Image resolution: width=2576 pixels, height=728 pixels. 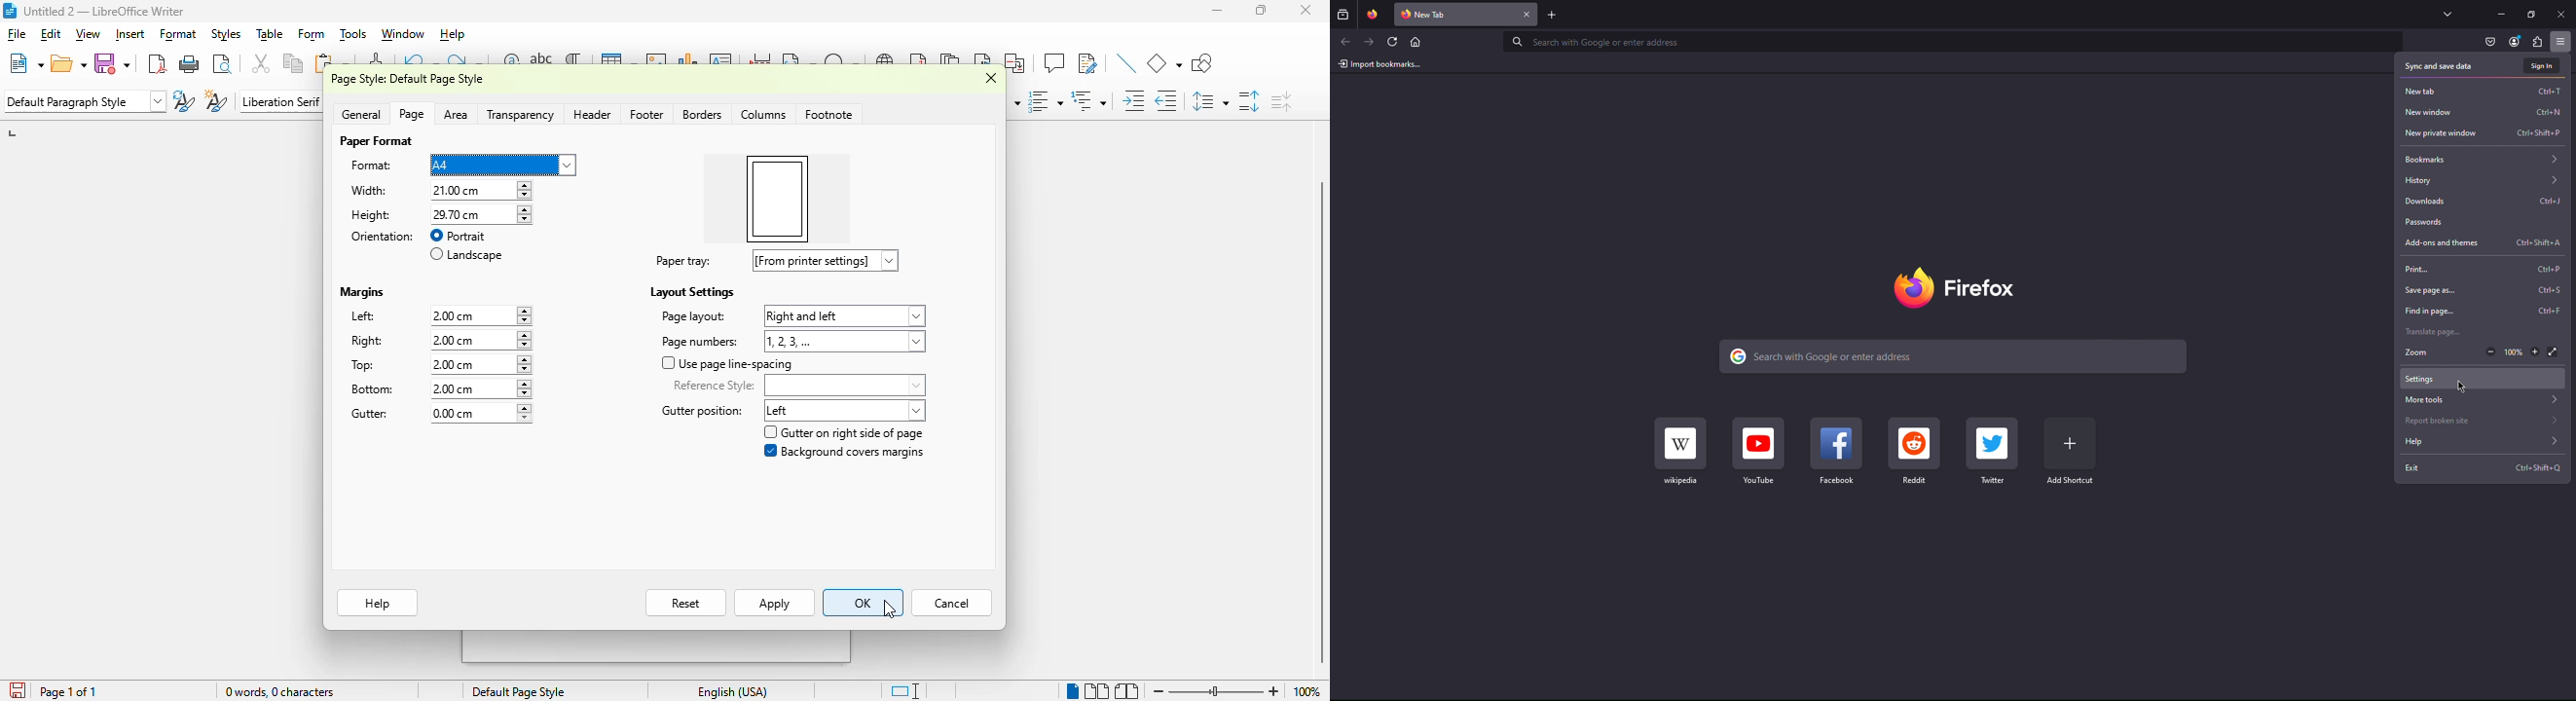 What do you see at coordinates (1054, 62) in the screenshot?
I see `insert comment` at bounding box center [1054, 62].